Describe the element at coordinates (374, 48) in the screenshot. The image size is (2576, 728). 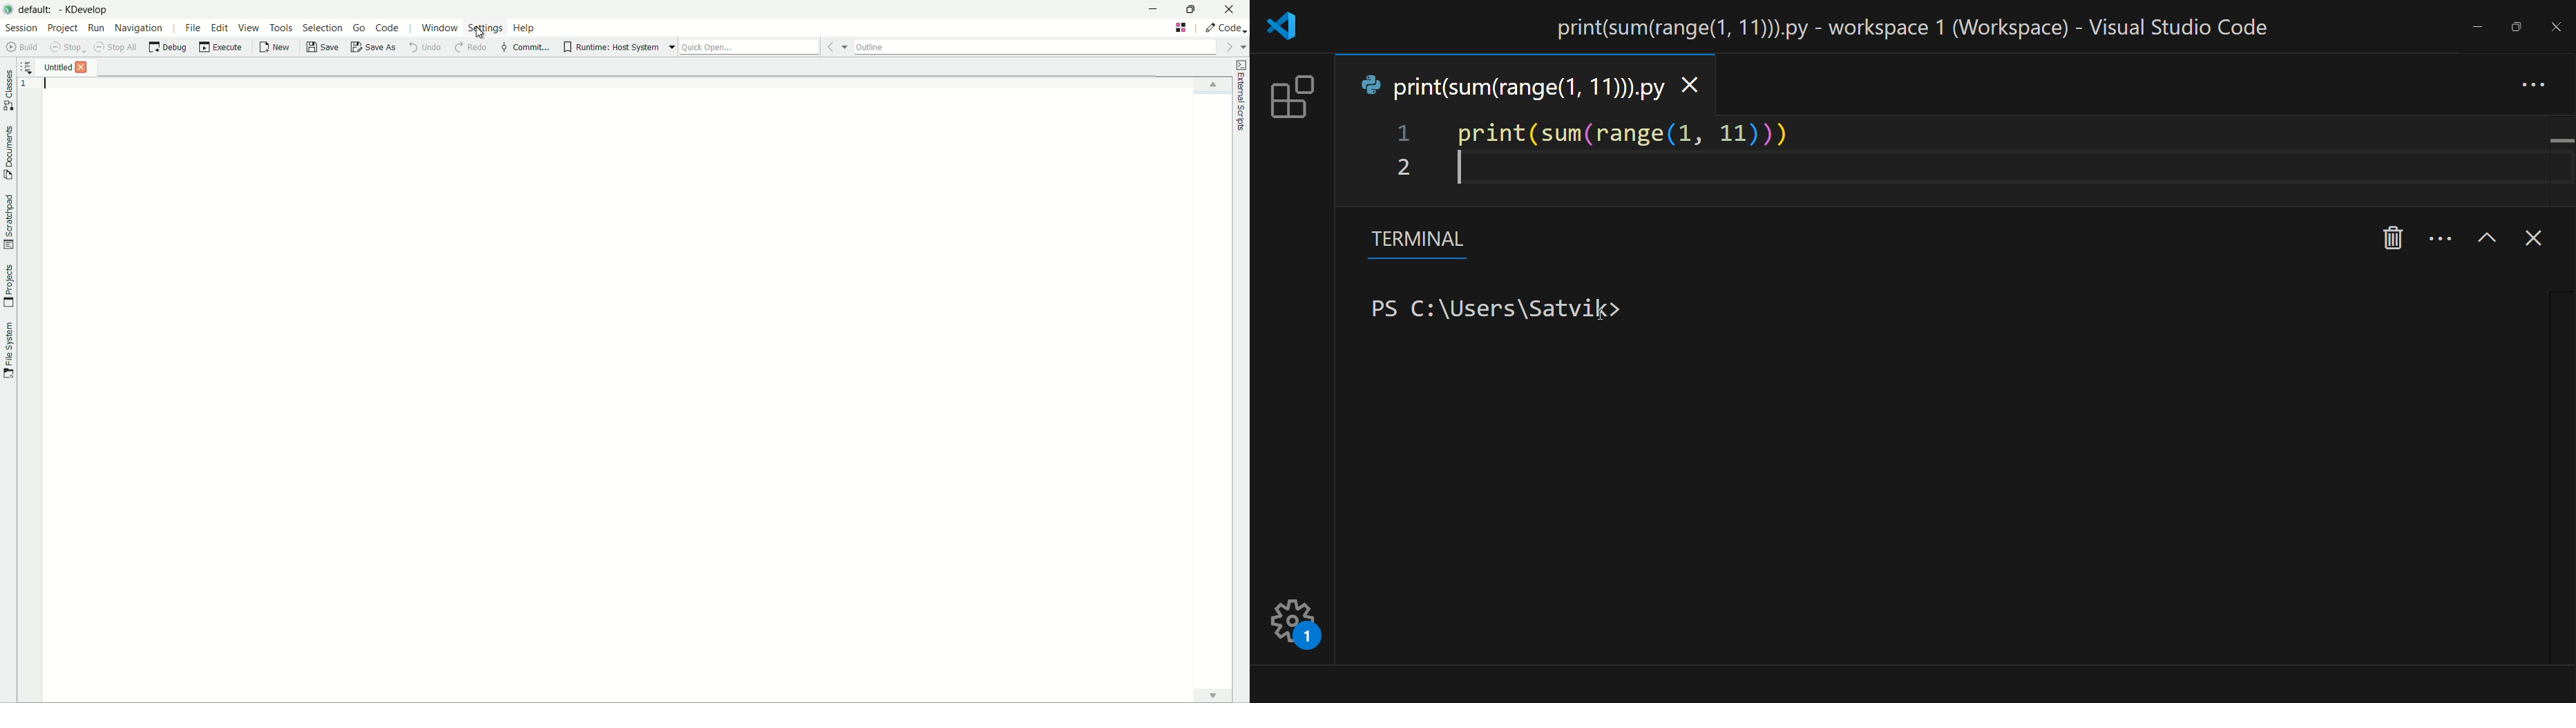
I see `save as` at that location.